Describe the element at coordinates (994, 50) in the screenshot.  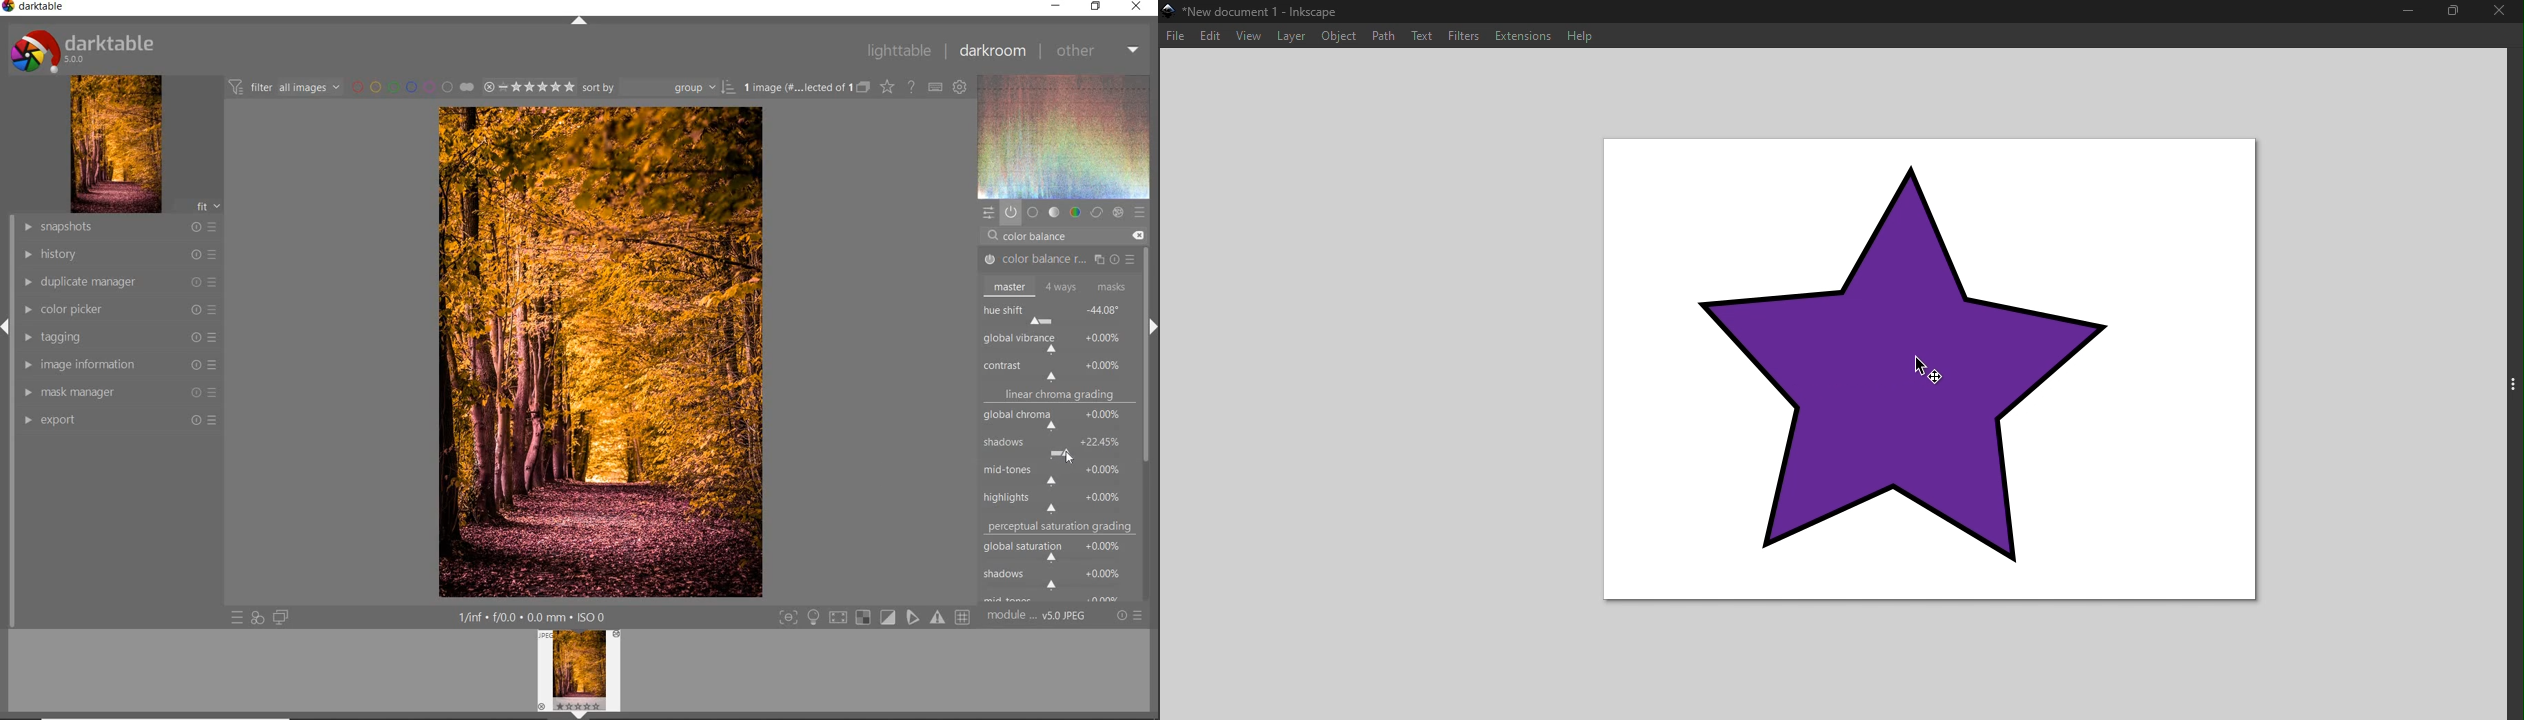
I see `darkroom` at that location.